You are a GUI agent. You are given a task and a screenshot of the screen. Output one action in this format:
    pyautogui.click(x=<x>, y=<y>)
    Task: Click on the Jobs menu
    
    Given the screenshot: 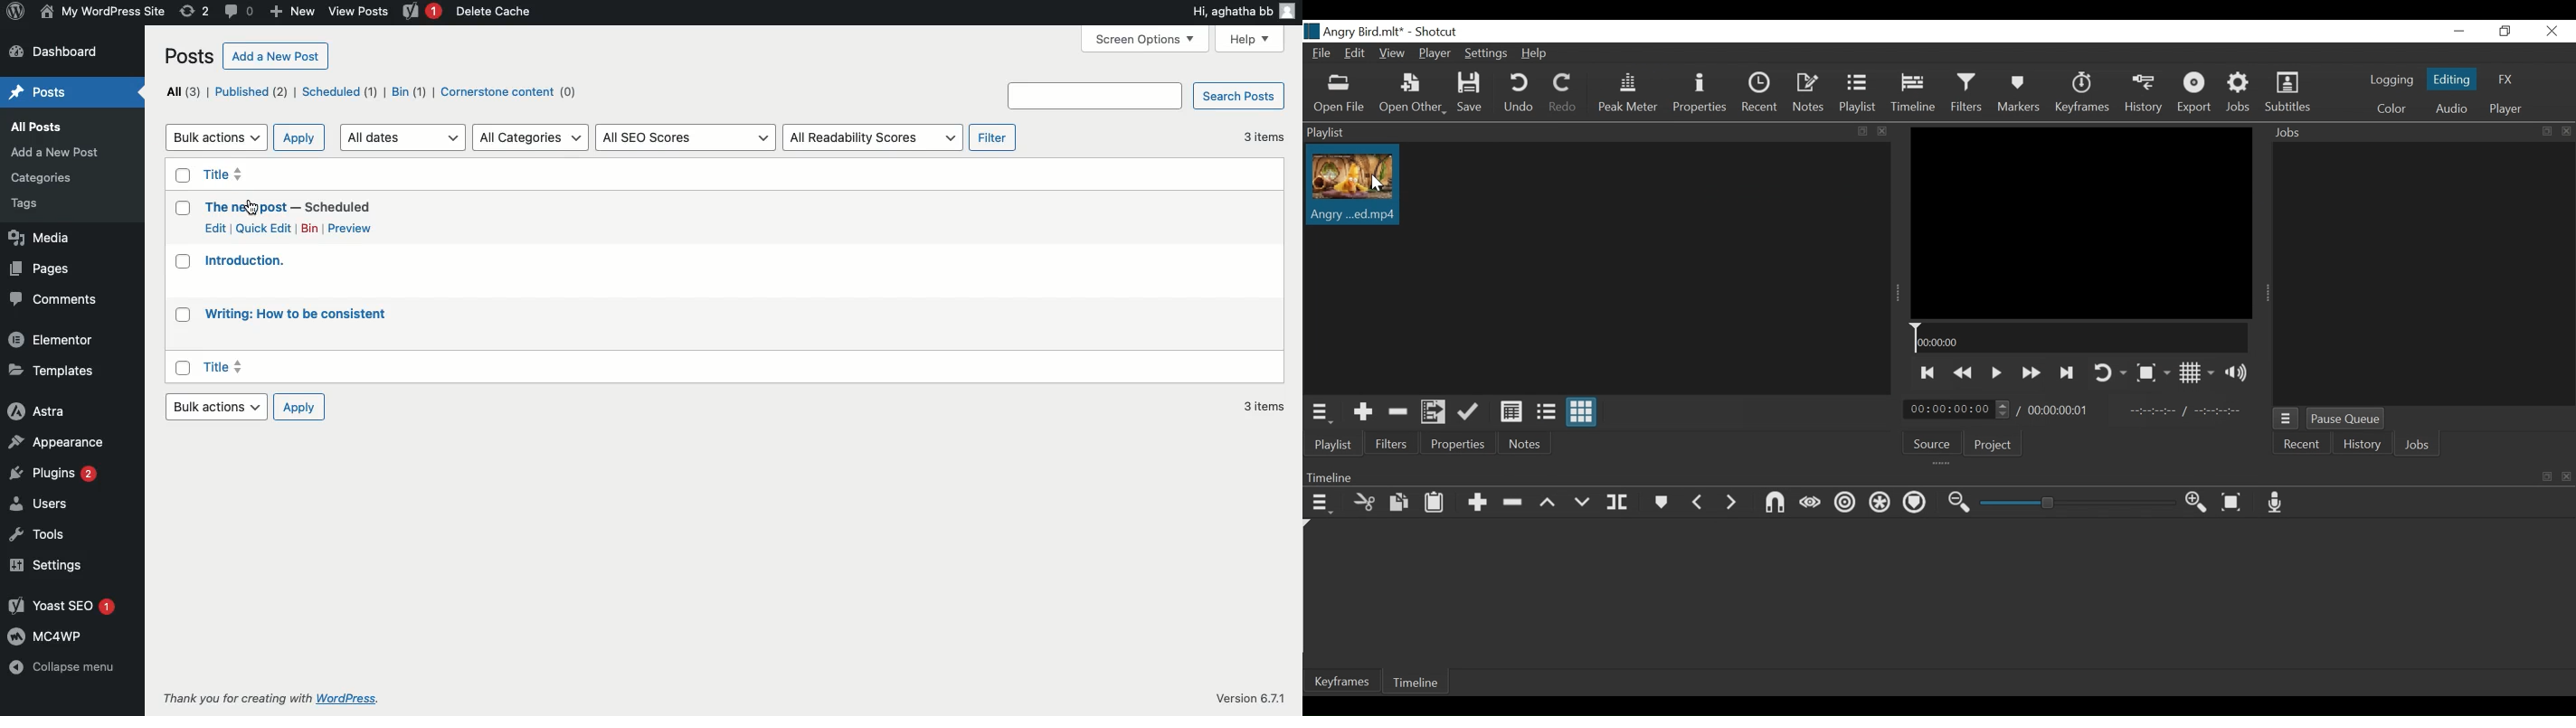 What is the action you would take?
    pyautogui.click(x=2286, y=418)
    